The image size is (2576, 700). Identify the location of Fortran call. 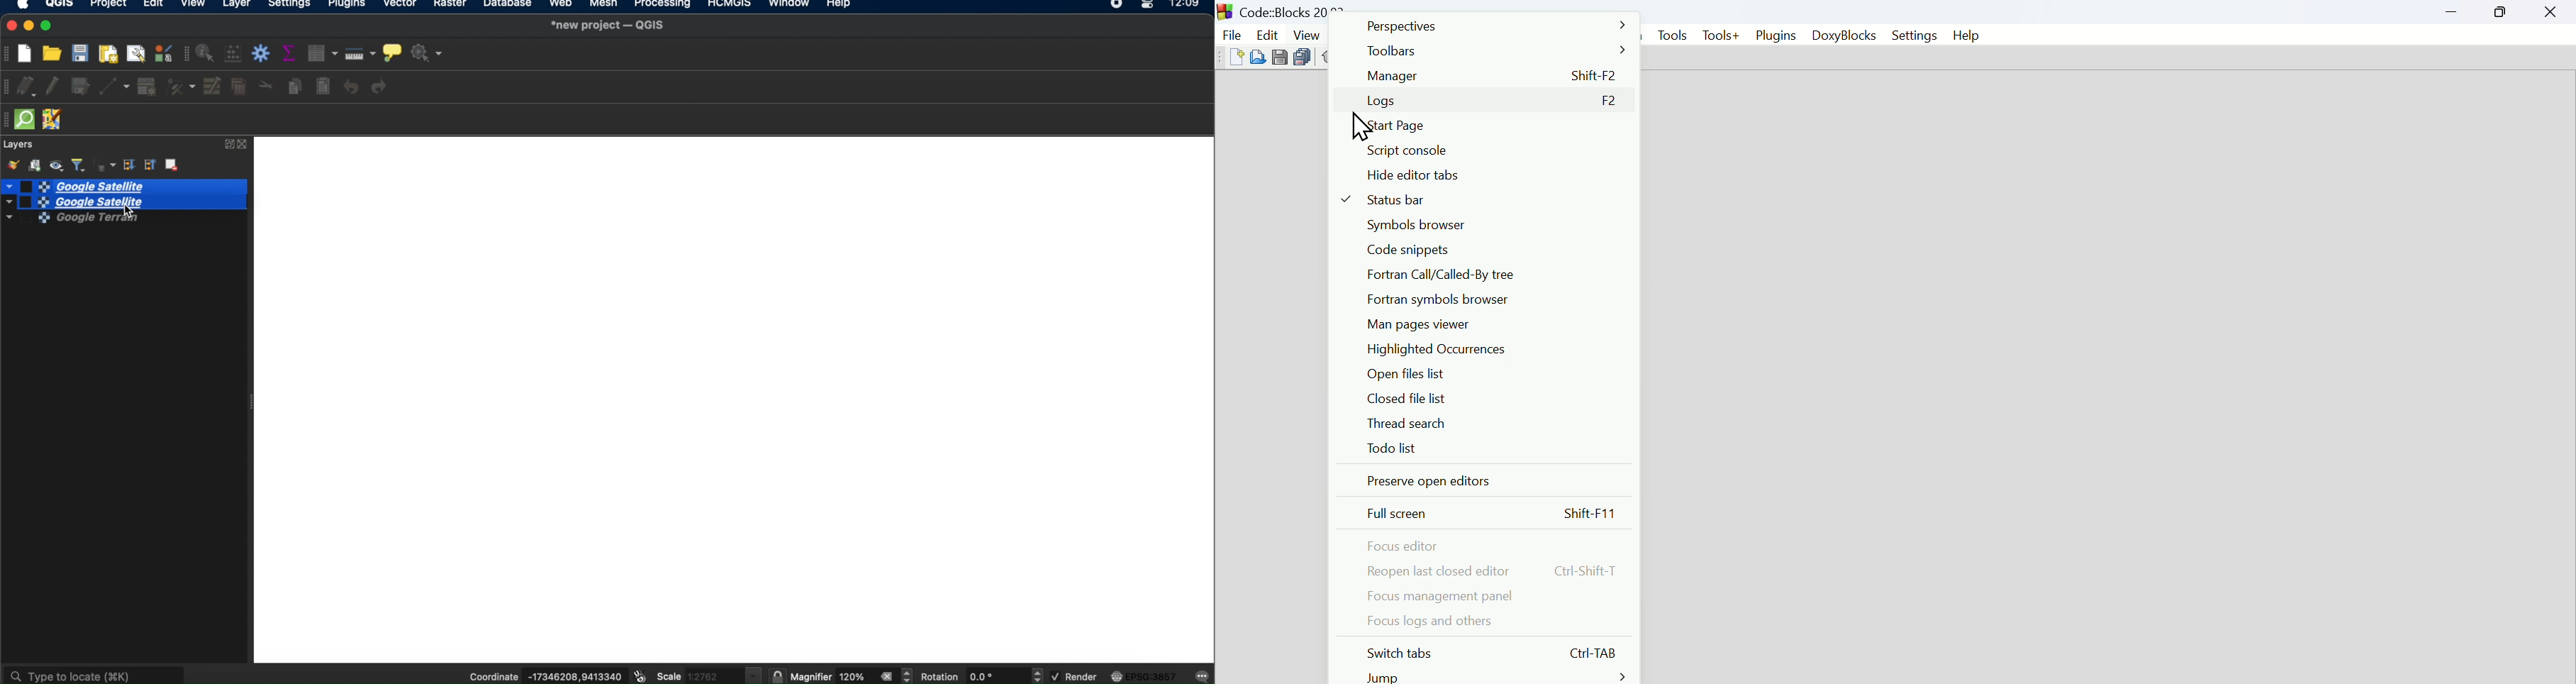
(1493, 276).